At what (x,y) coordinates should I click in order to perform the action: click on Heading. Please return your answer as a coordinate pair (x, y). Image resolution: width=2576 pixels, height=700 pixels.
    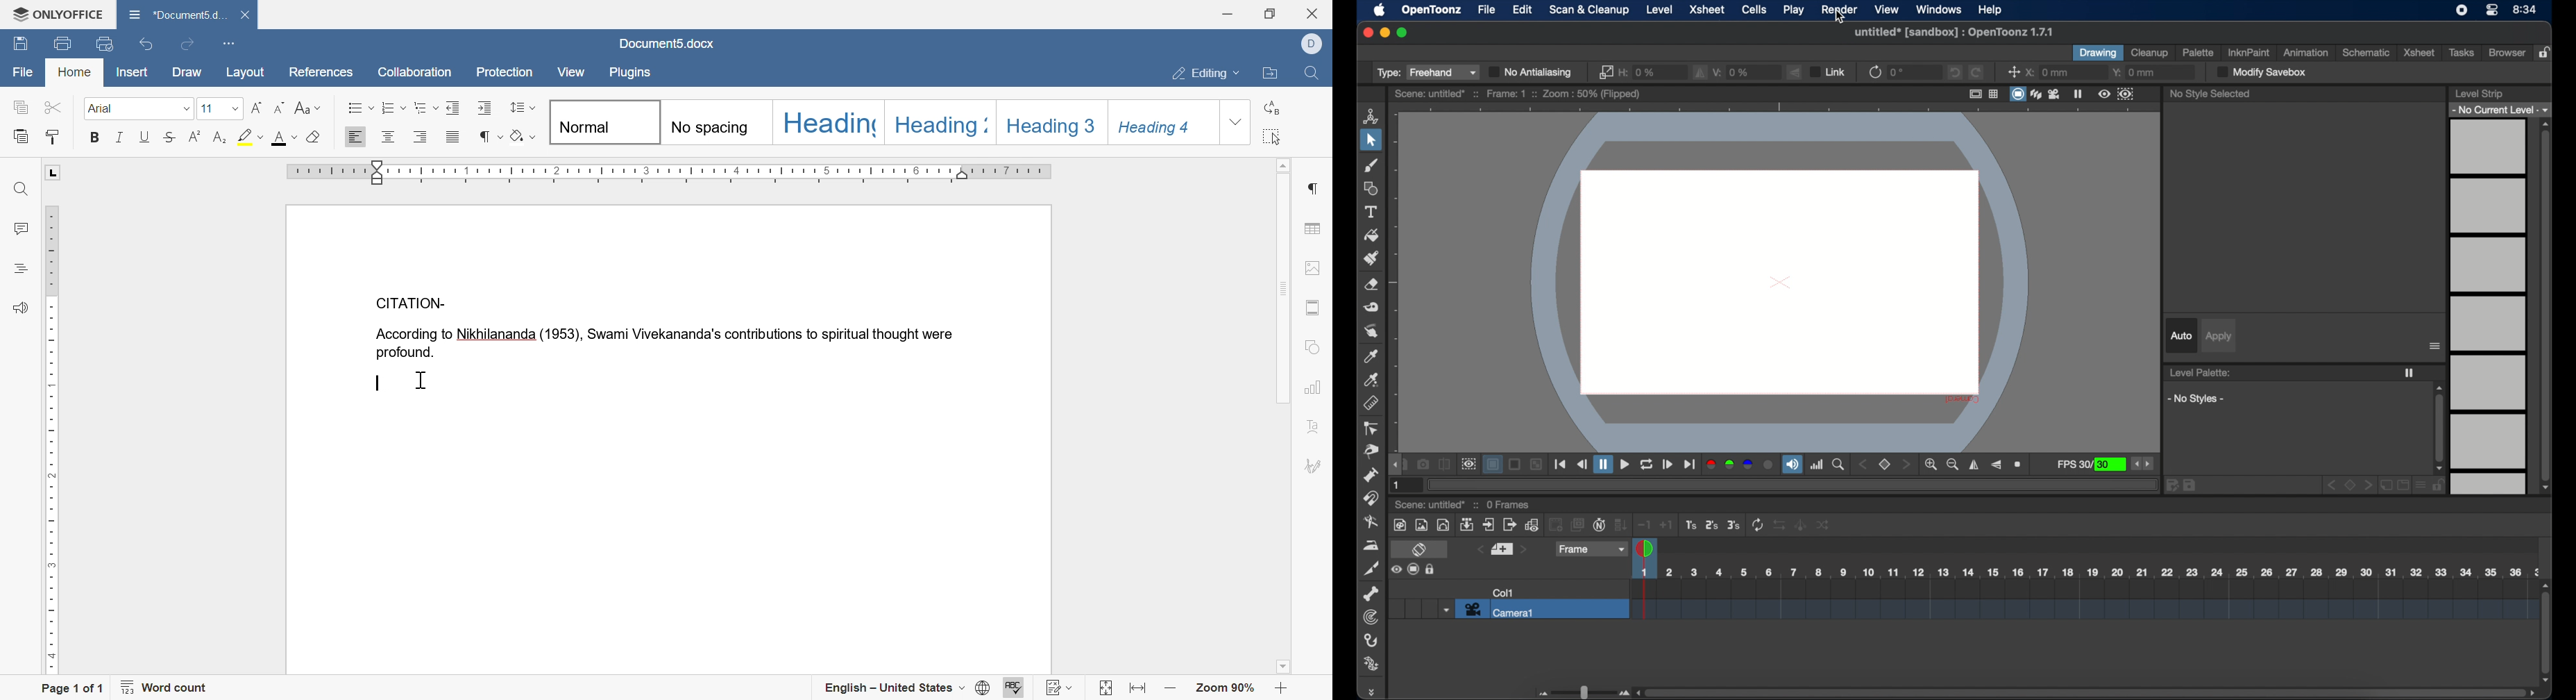
    Looking at the image, I should click on (941, 122).